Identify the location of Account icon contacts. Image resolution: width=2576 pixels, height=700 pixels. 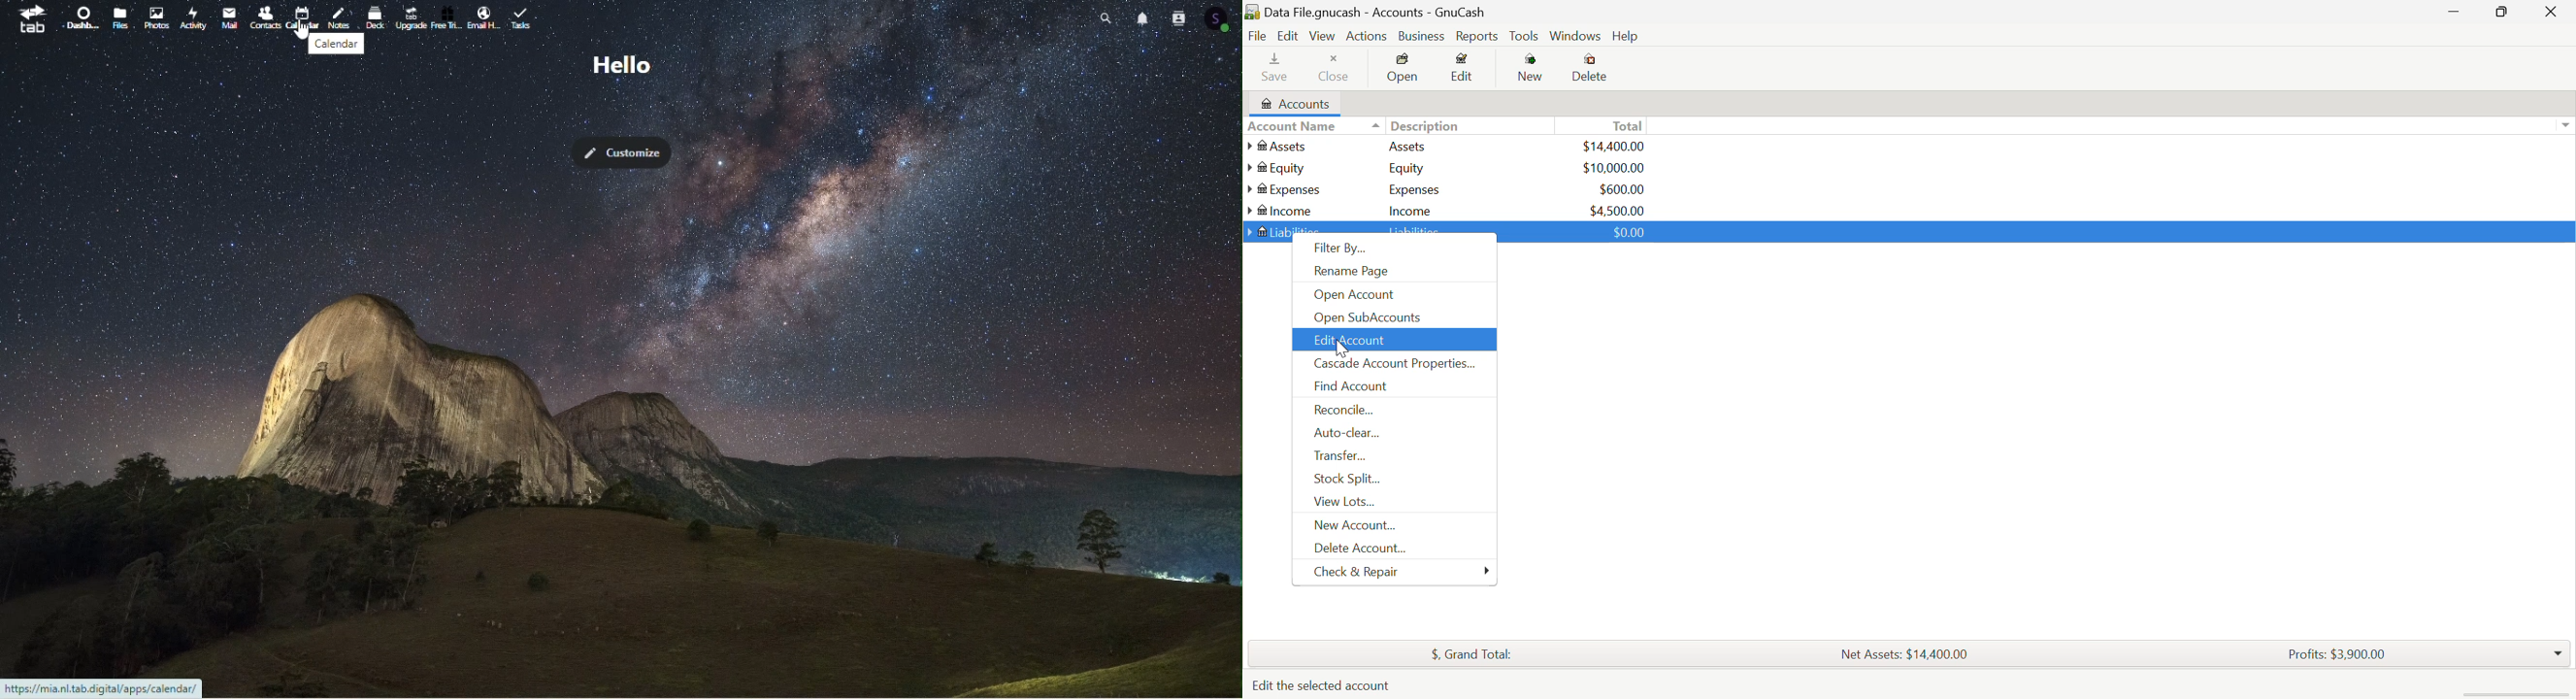
(1219, 20).